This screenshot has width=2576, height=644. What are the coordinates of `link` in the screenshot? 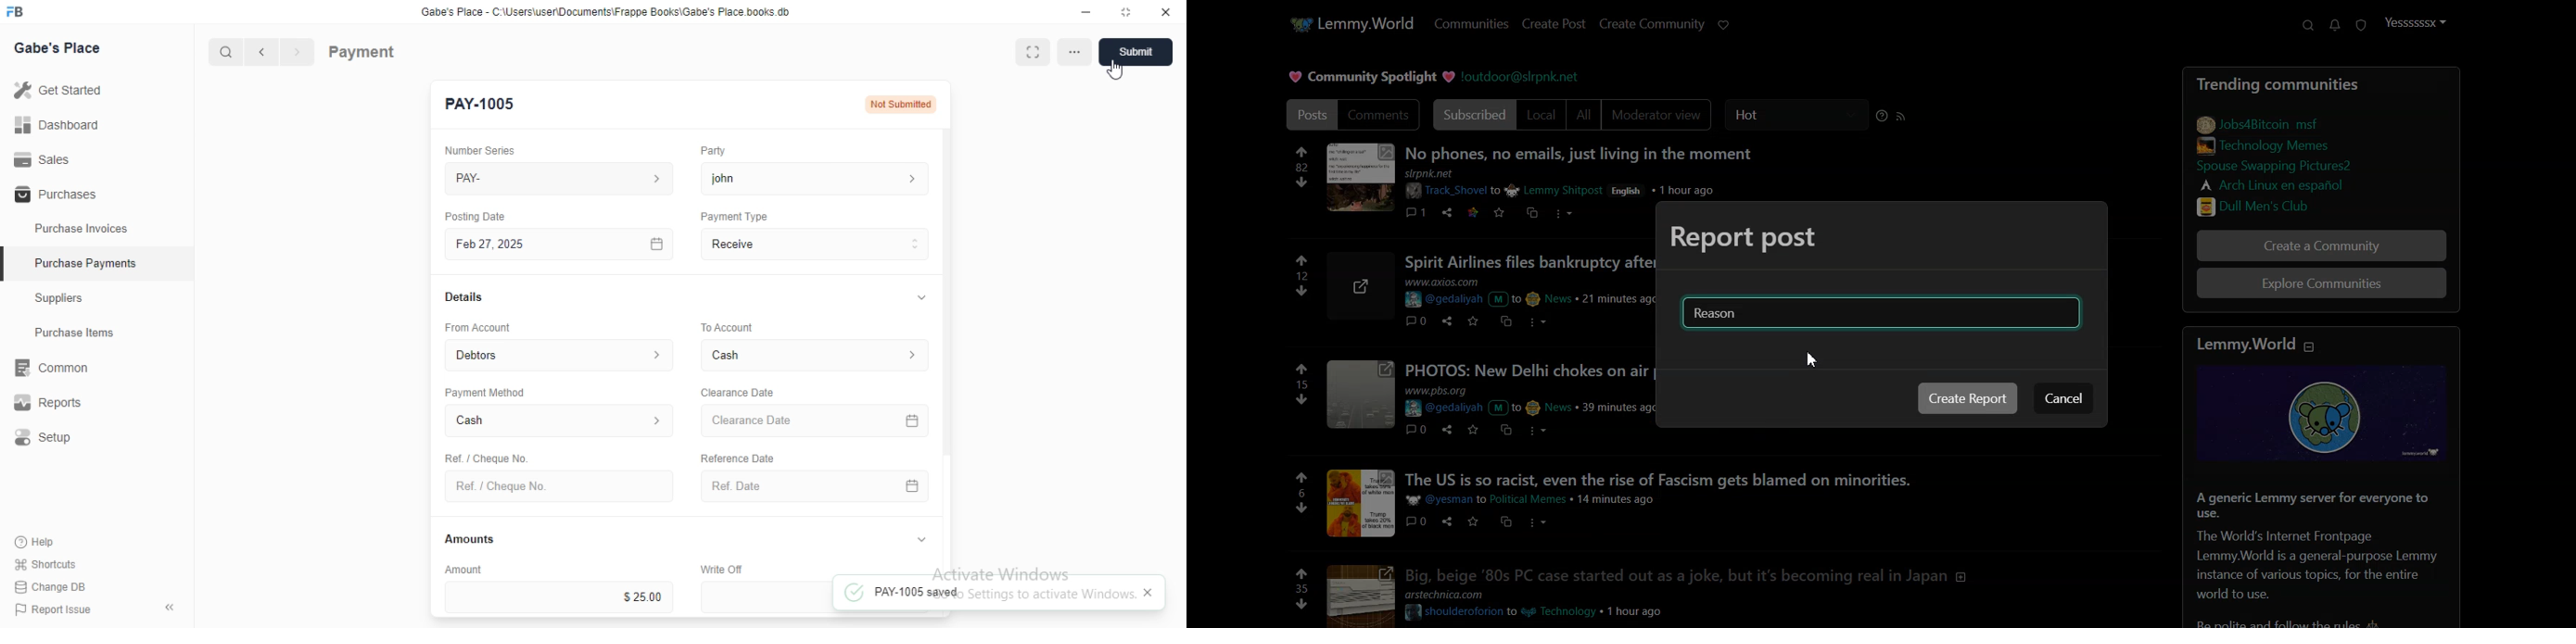 It's located at (2260, 122).